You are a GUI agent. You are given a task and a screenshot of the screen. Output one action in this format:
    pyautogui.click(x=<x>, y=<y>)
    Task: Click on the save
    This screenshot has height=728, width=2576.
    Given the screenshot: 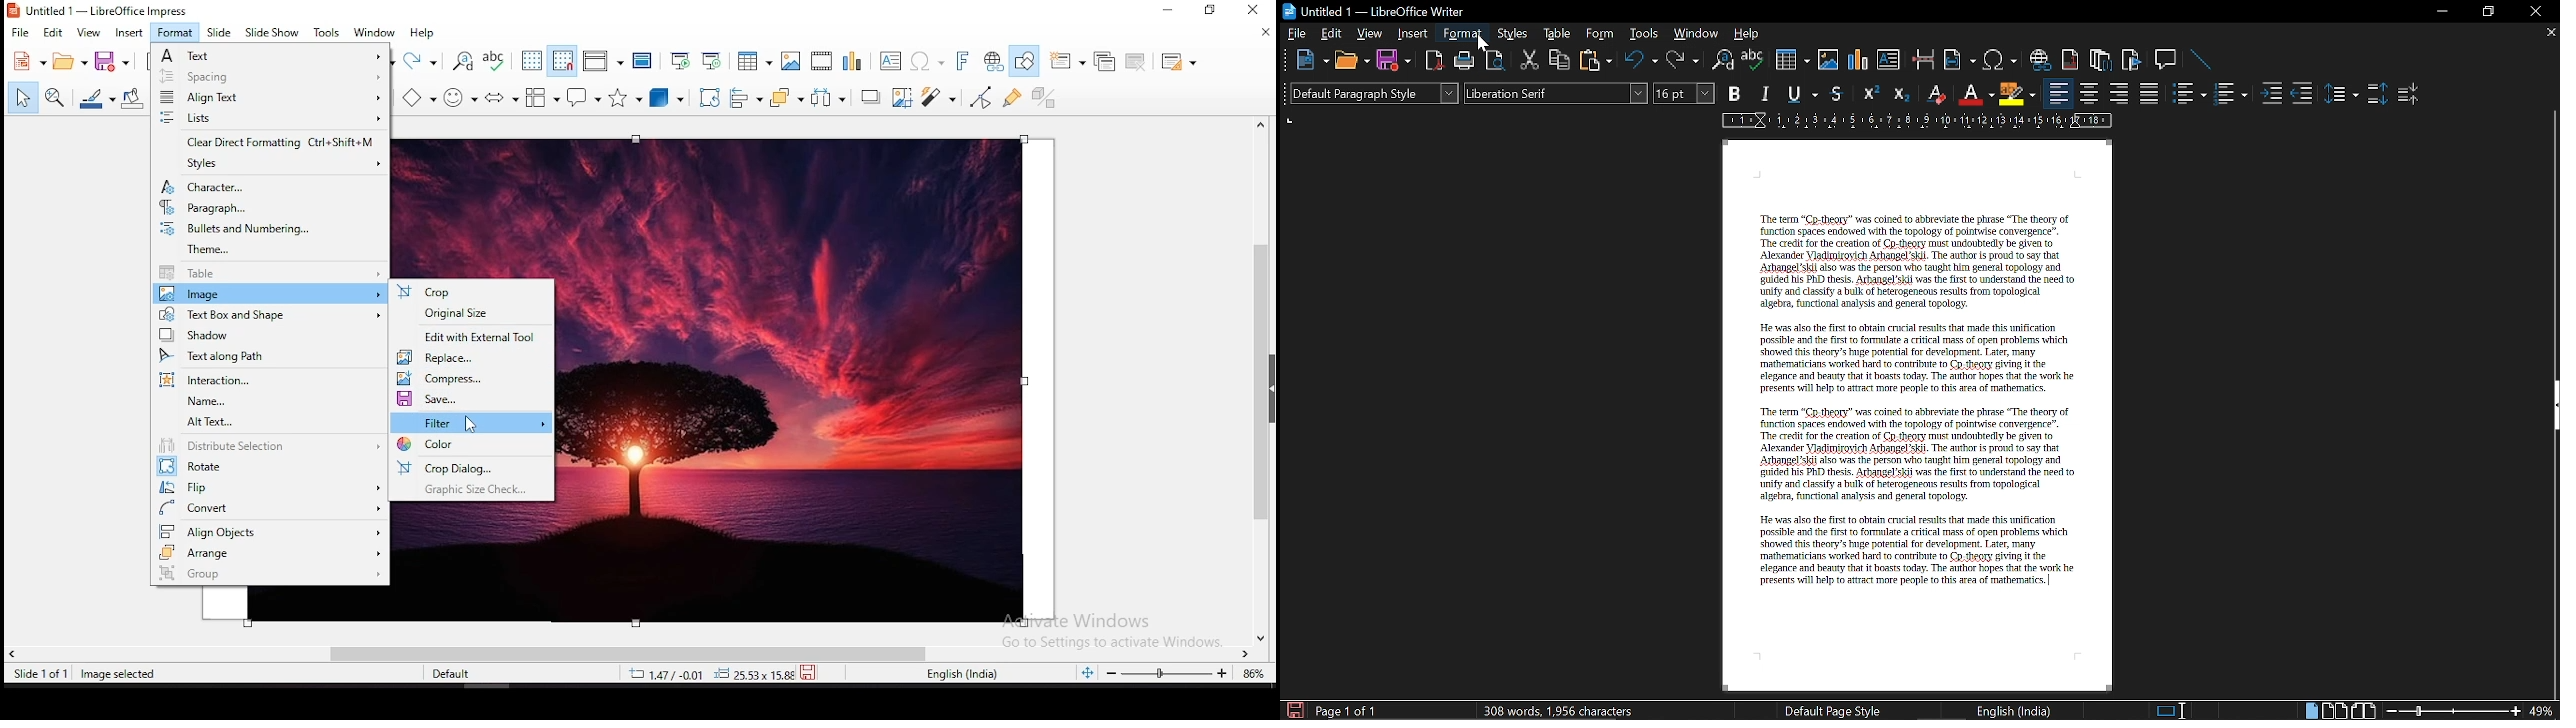 What is the action you would take?
    pyautogui.click(x=811, y=671)
    